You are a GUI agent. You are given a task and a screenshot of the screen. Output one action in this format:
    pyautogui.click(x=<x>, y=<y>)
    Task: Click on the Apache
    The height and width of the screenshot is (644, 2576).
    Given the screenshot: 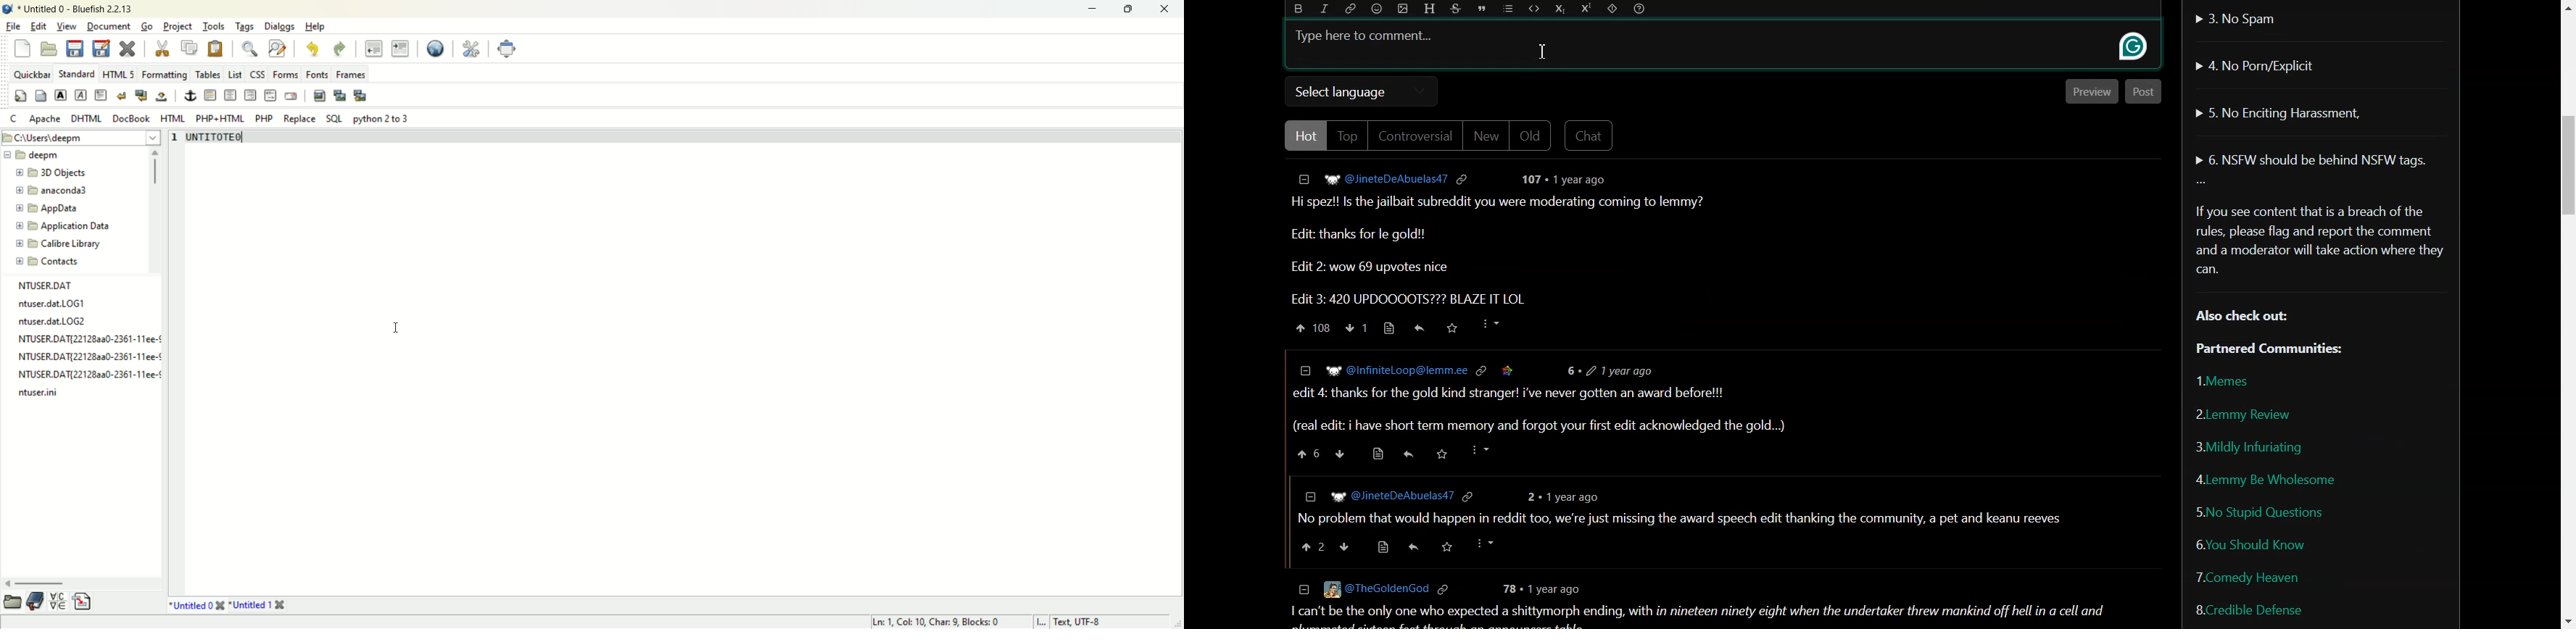 What is the action you would take?
    pyautogui.click(x=45, y=118)
    